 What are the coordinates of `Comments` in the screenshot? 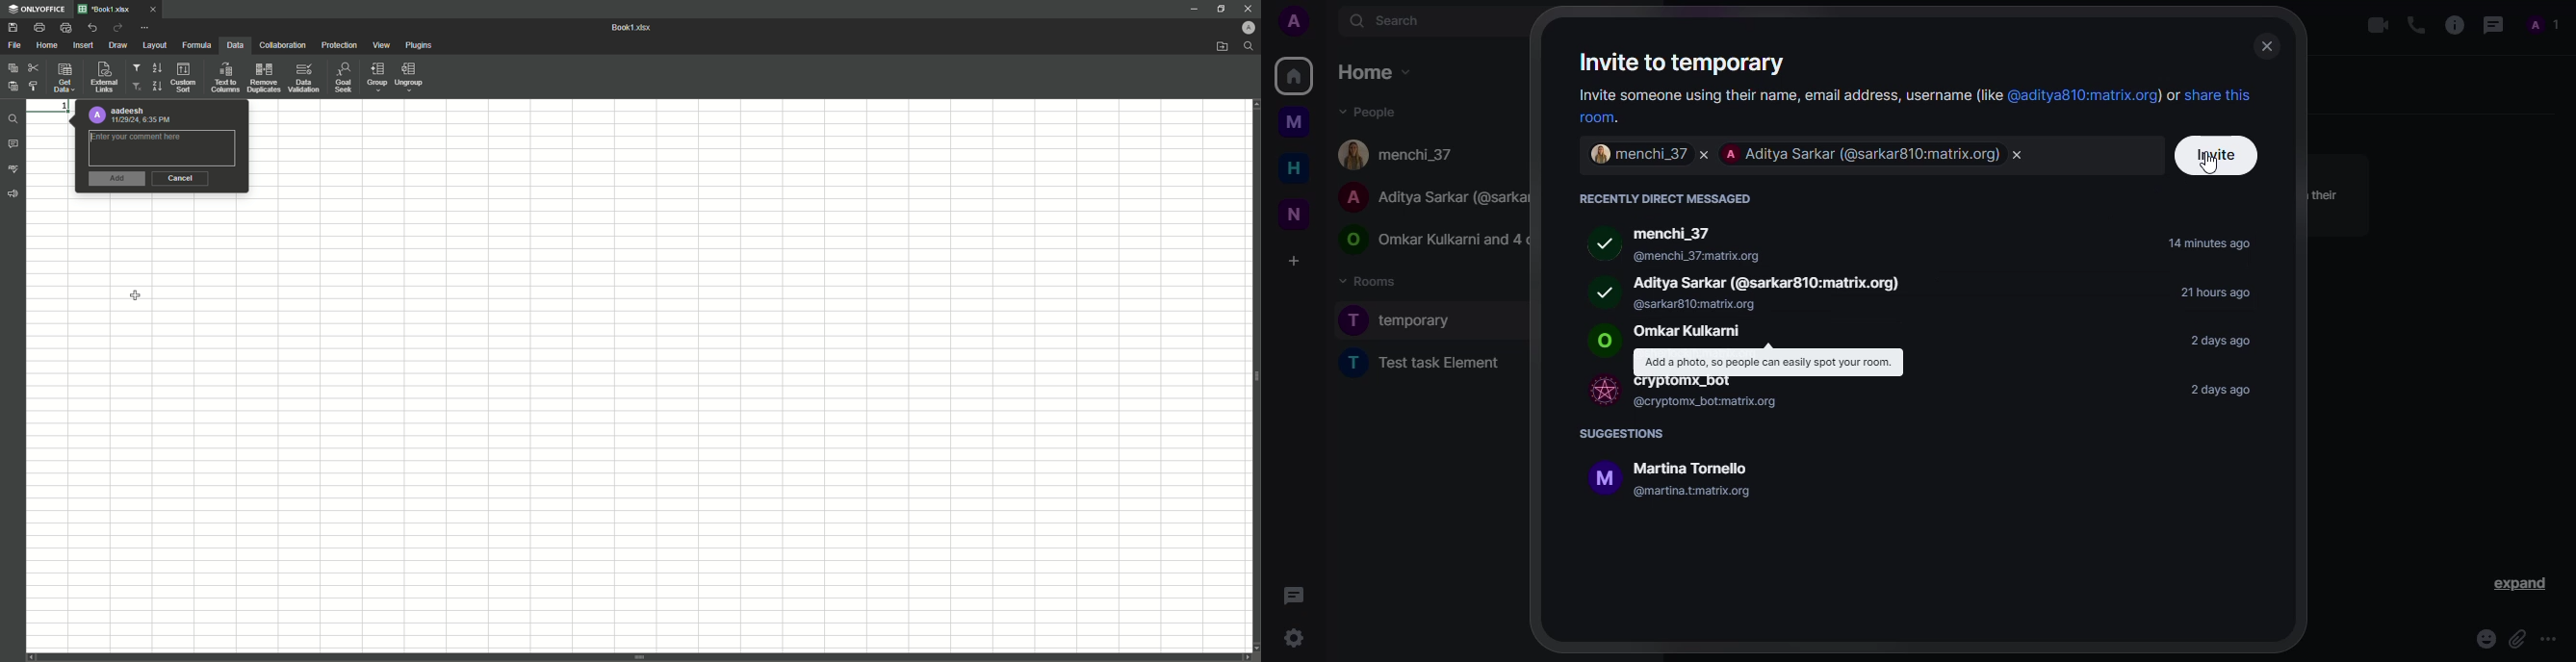 It's located at (14, 146).